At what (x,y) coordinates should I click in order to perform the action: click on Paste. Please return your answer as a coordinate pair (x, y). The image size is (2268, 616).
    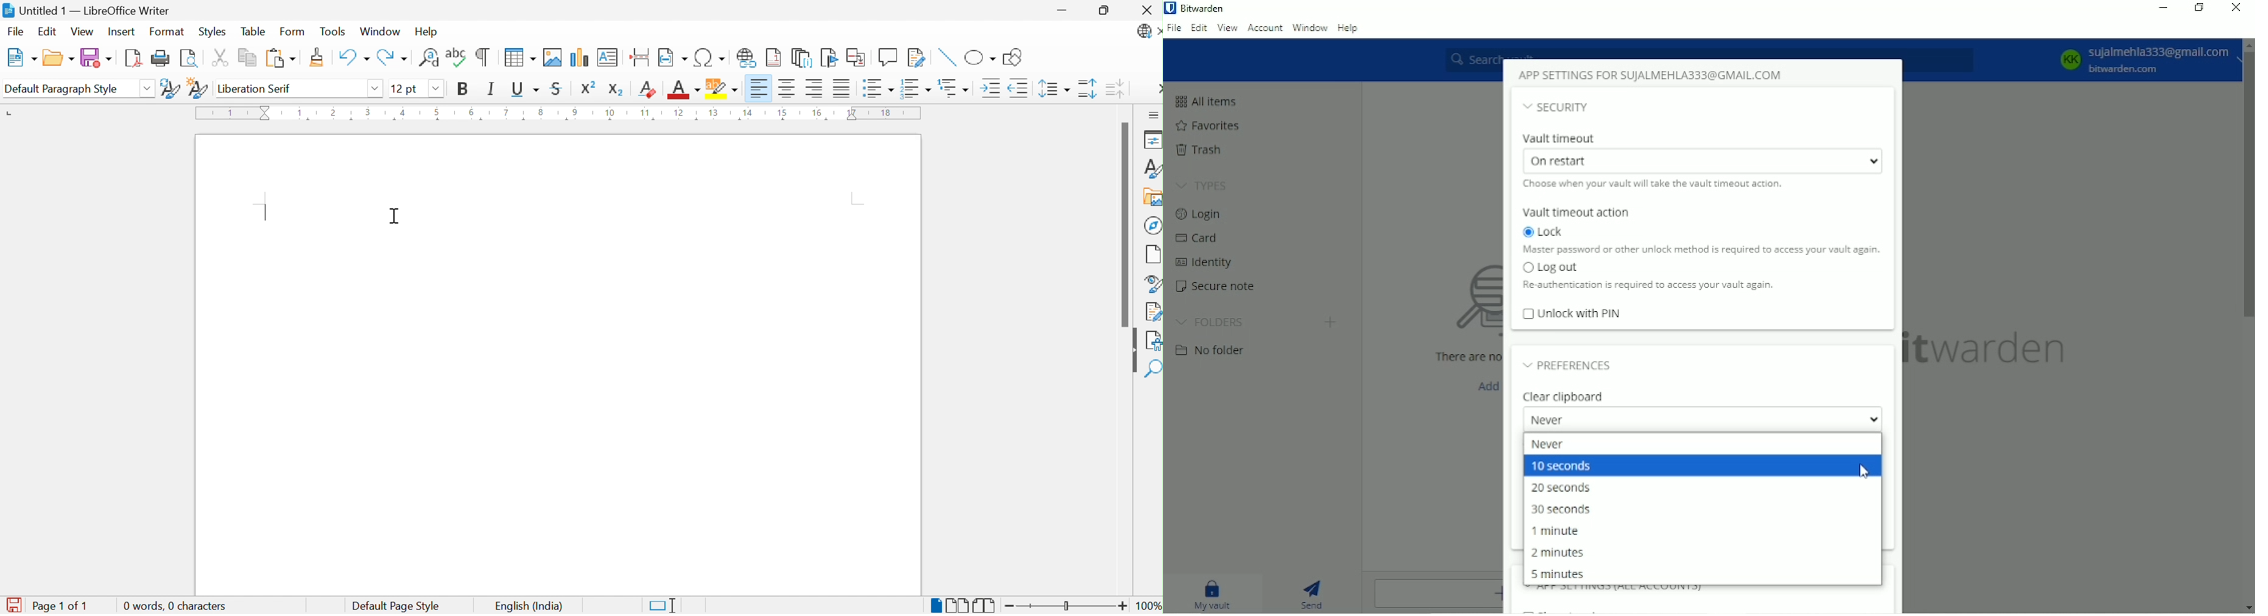
    Looking at the image, I should click on (281, 58).